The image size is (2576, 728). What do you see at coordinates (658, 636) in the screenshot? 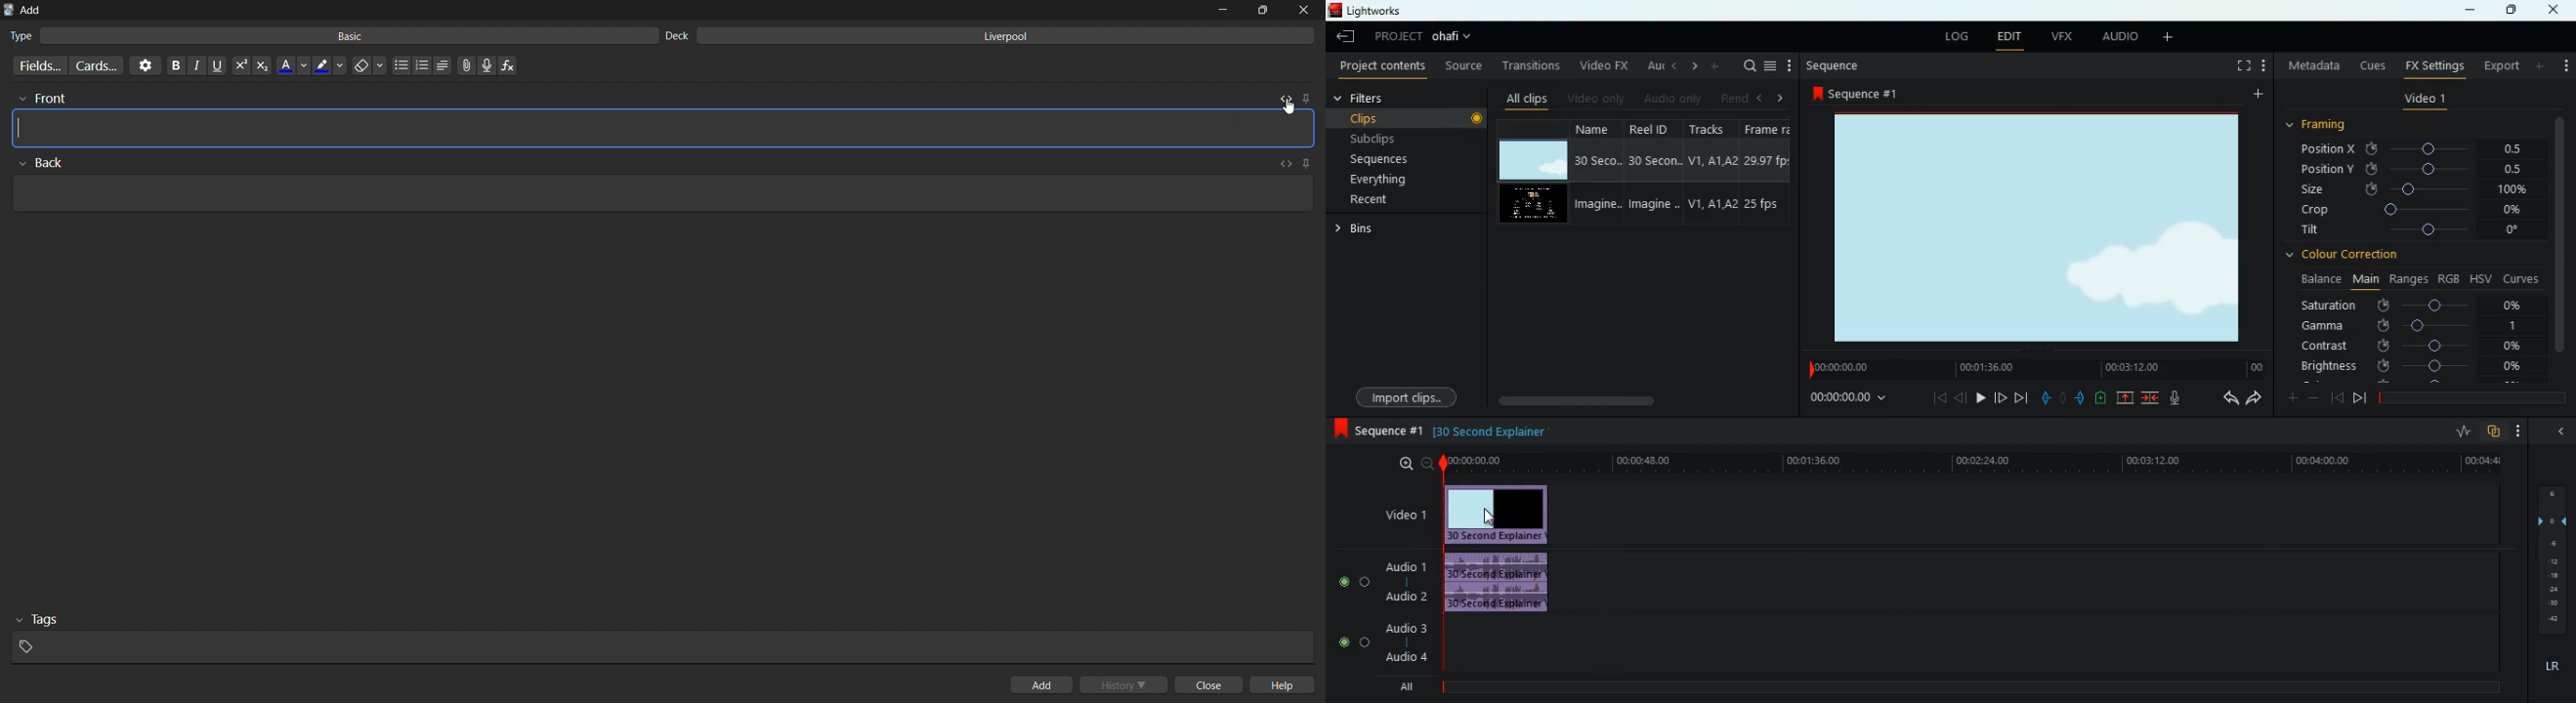
I see `tags input field` at bounding box center [658, 636].